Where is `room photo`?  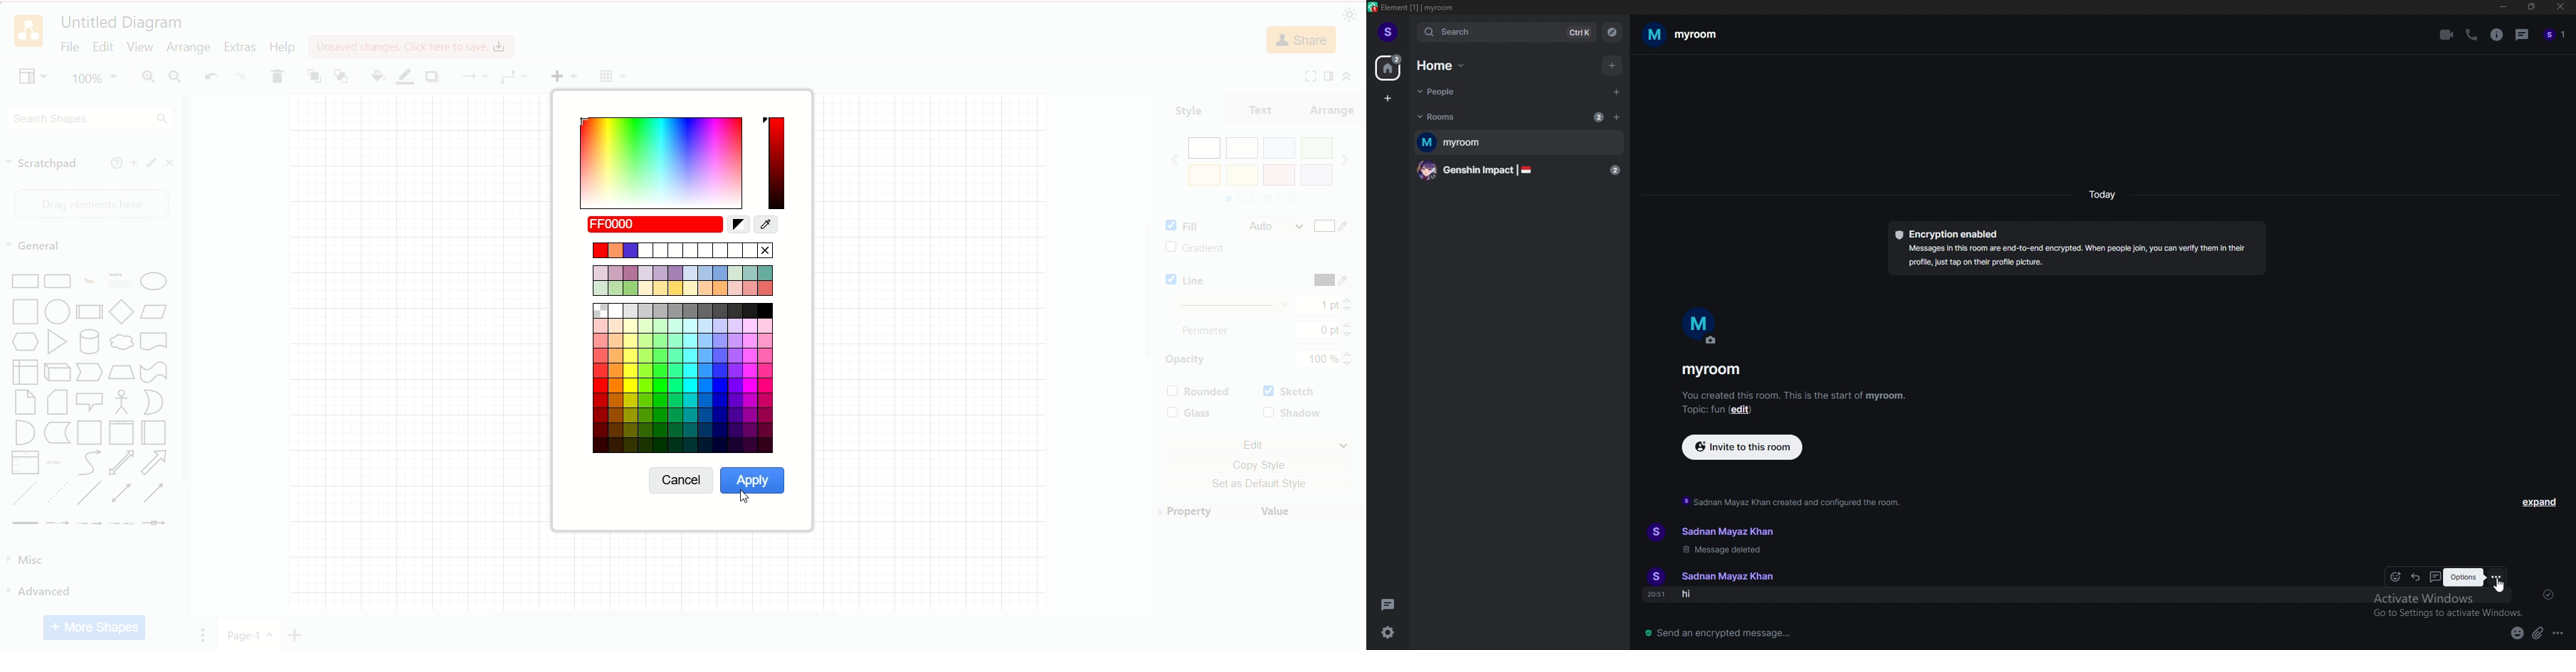 room photo is located at coordinates (1702, 326).